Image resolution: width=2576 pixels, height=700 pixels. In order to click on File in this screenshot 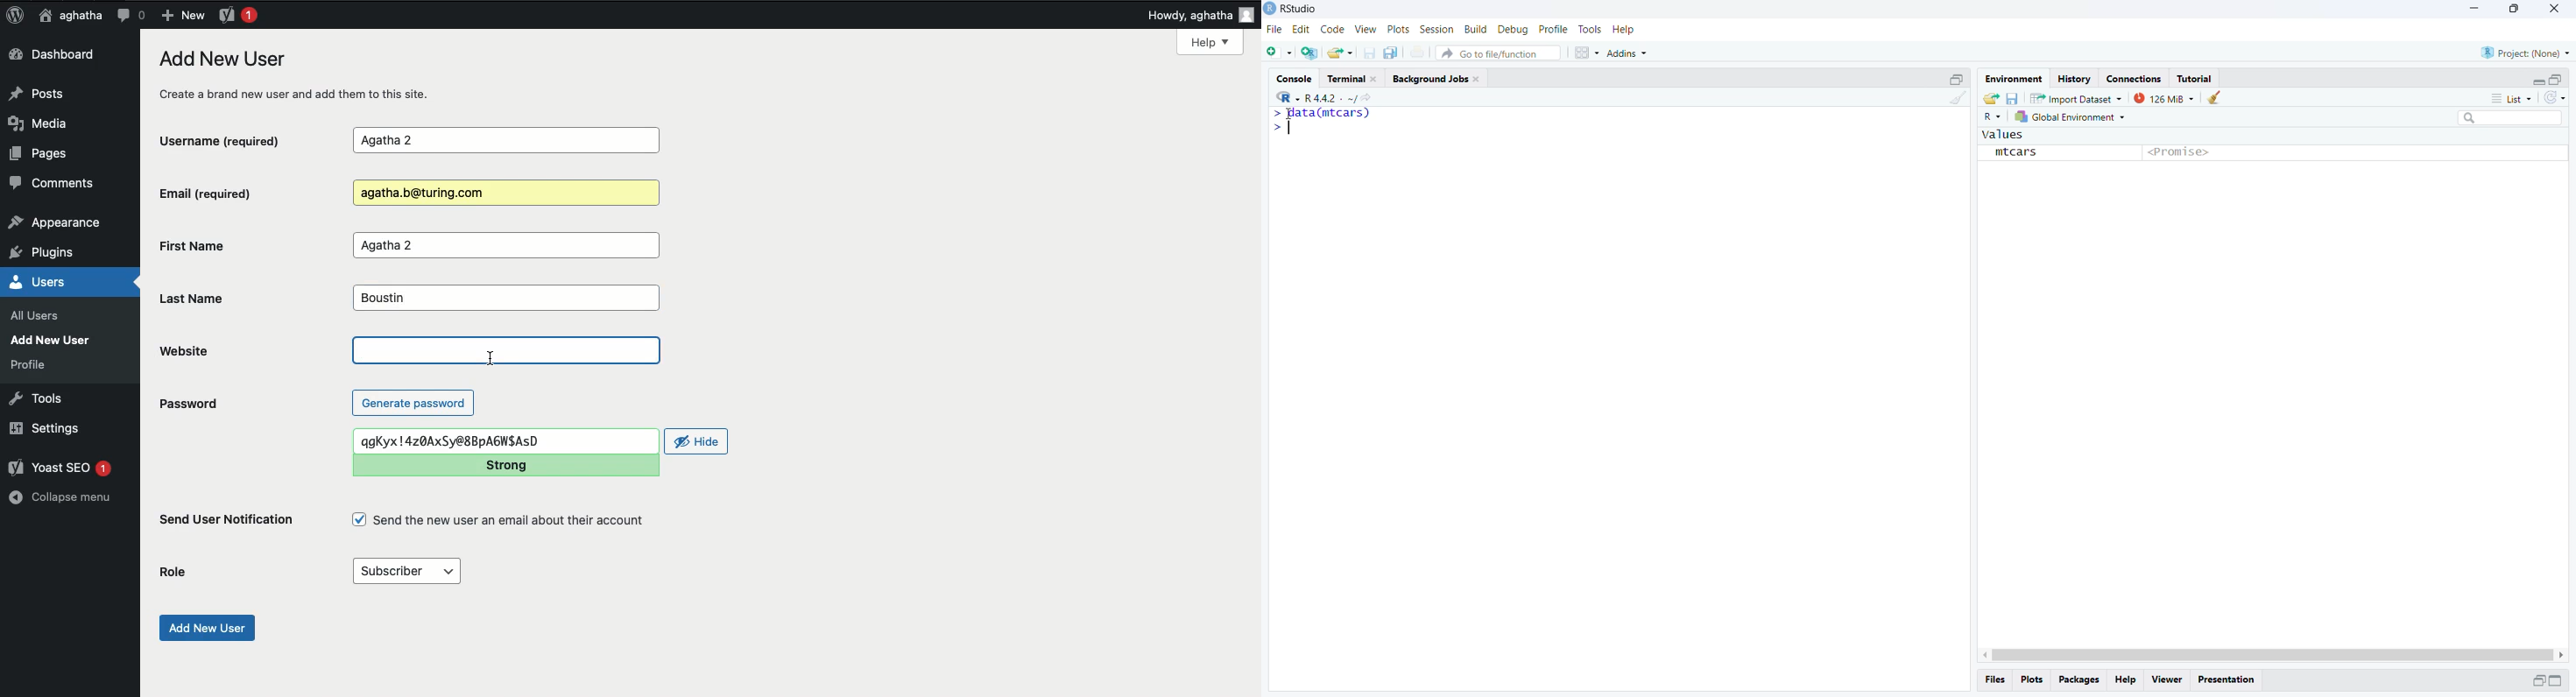, I will do `click(1276, 29)`.